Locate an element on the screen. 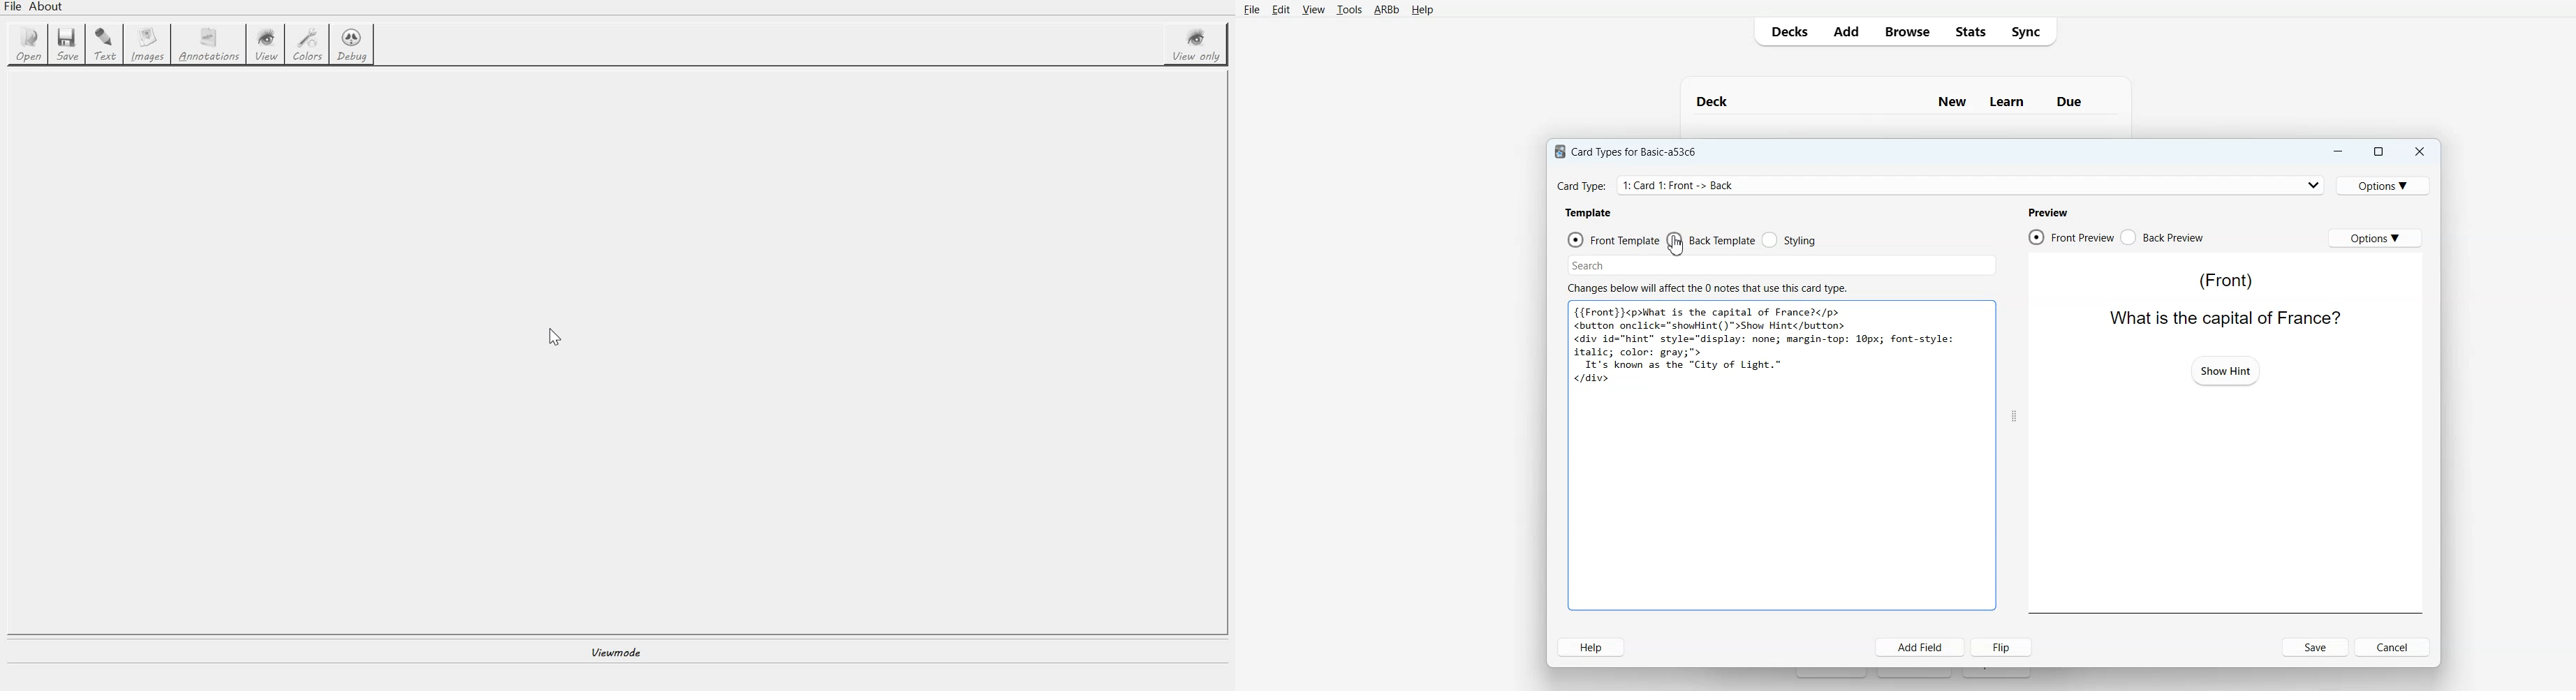 This screenshot has height=700, width=2576. Card Type is located at coordinates (1941, 185).